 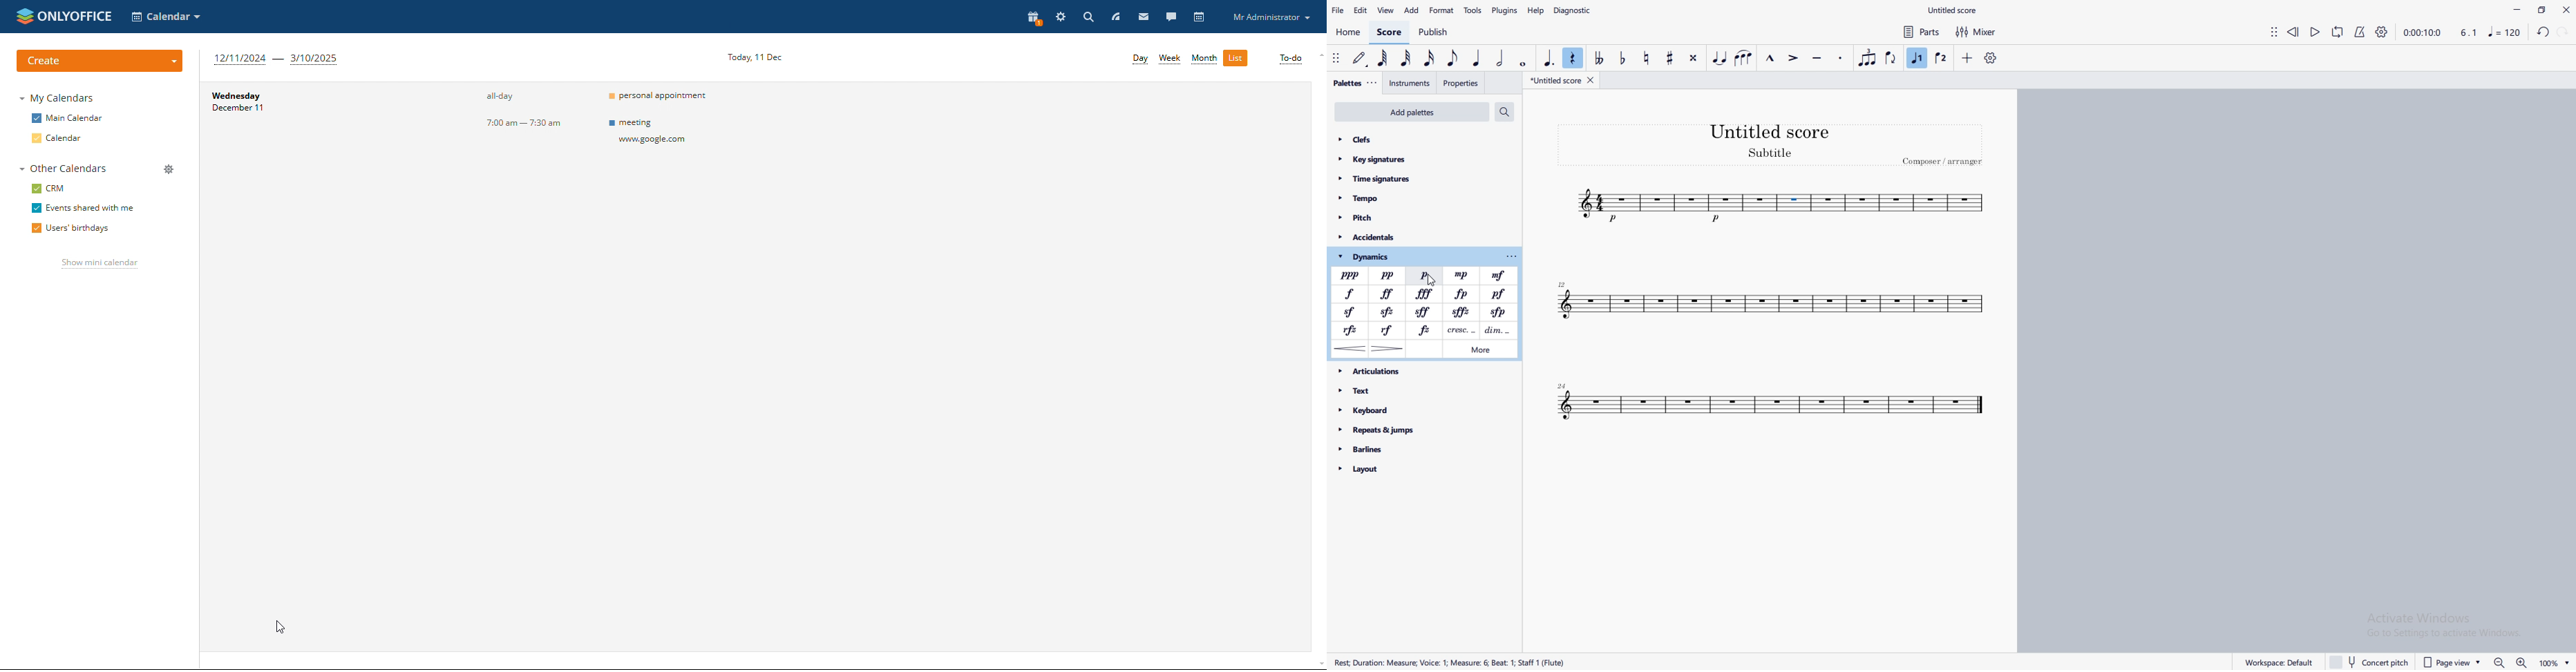 I want to click on next three months, so click(x=278, y=59).